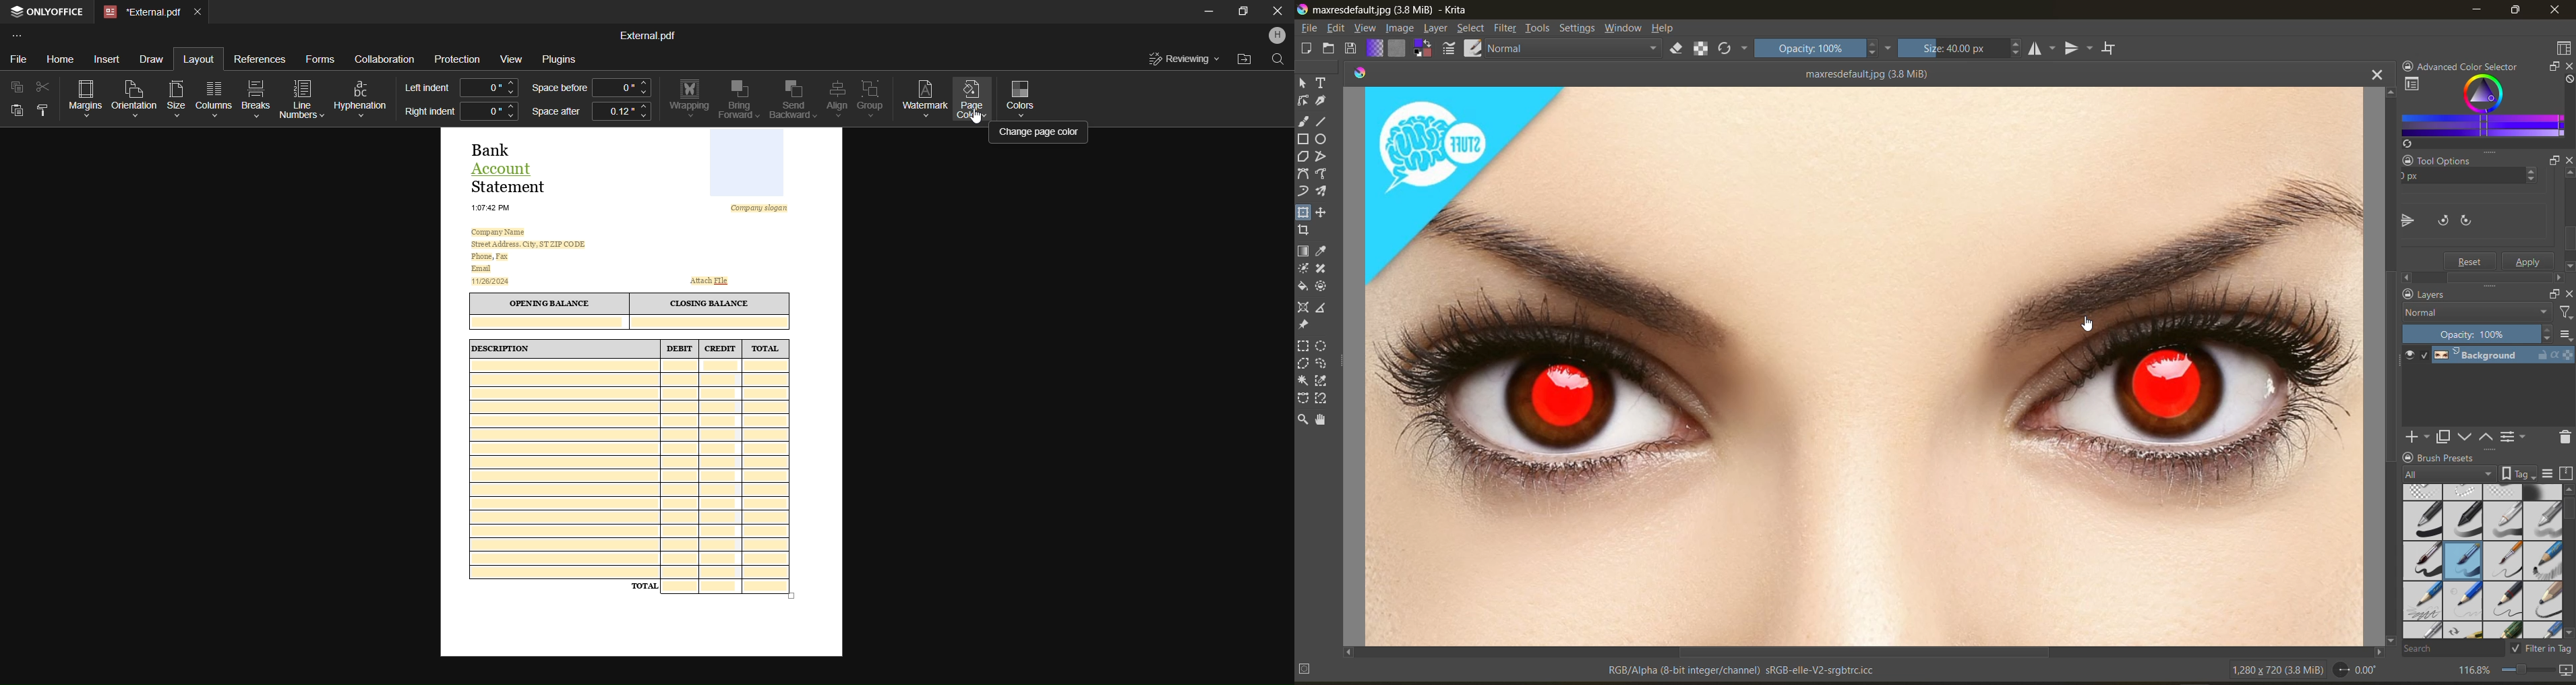 The height and width of the screenshot is (700, 2576). I want to click on image, so click(1401, 28).